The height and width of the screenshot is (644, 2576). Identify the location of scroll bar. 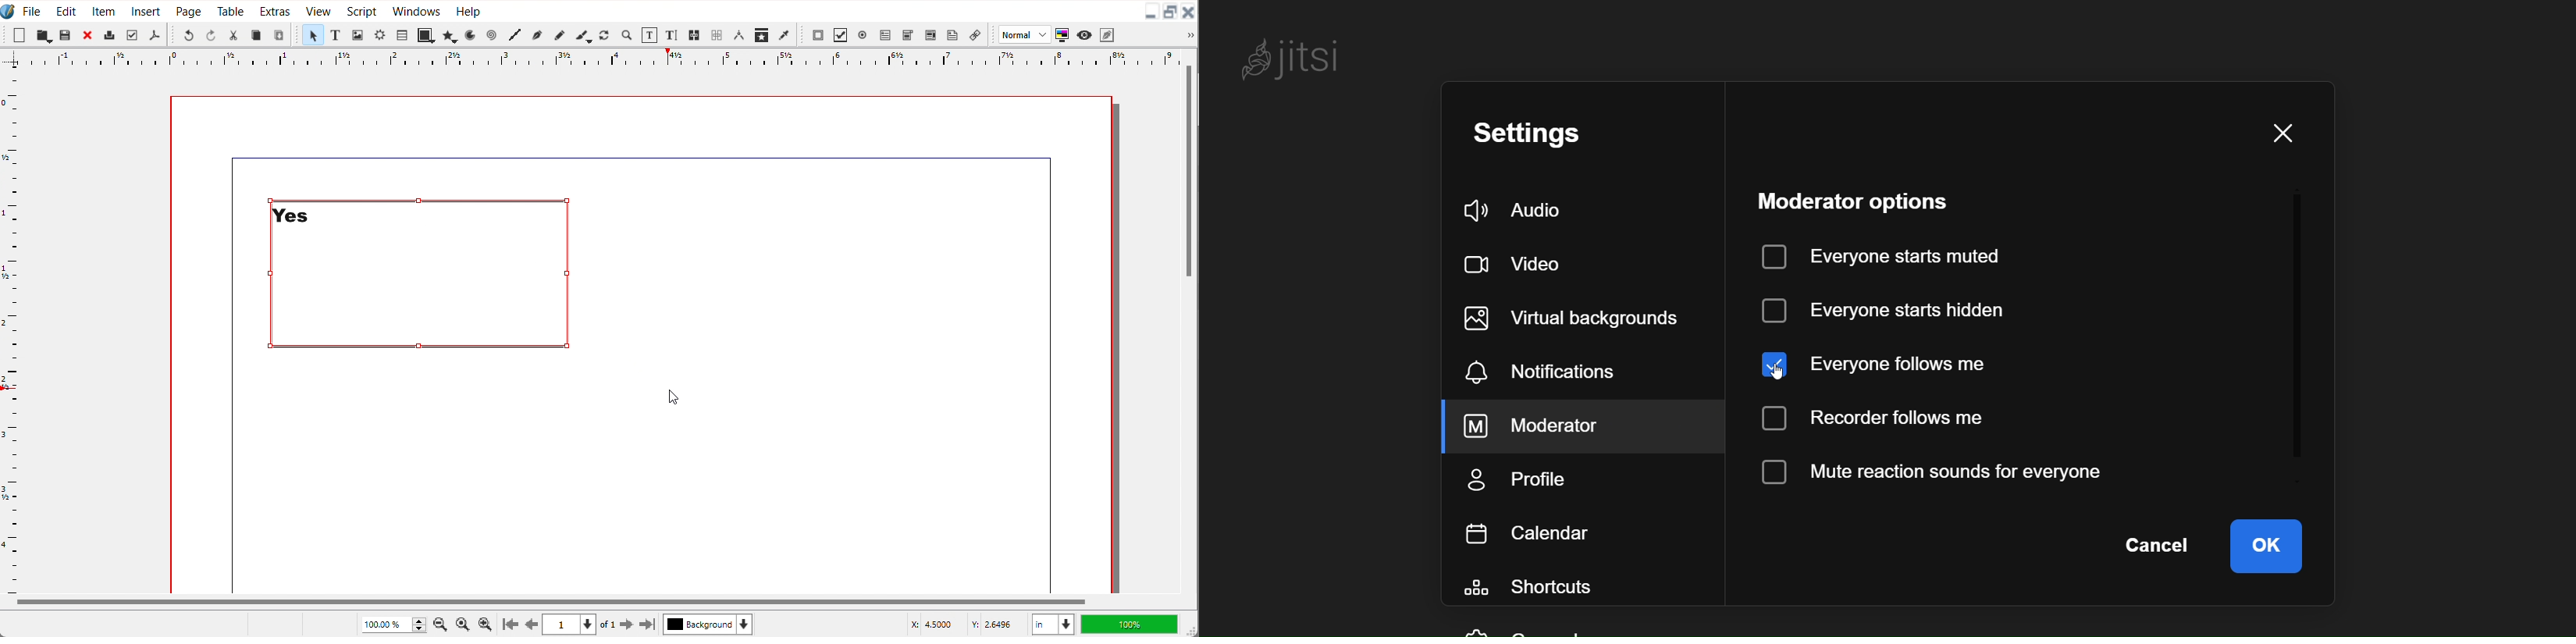
(2299, 341).